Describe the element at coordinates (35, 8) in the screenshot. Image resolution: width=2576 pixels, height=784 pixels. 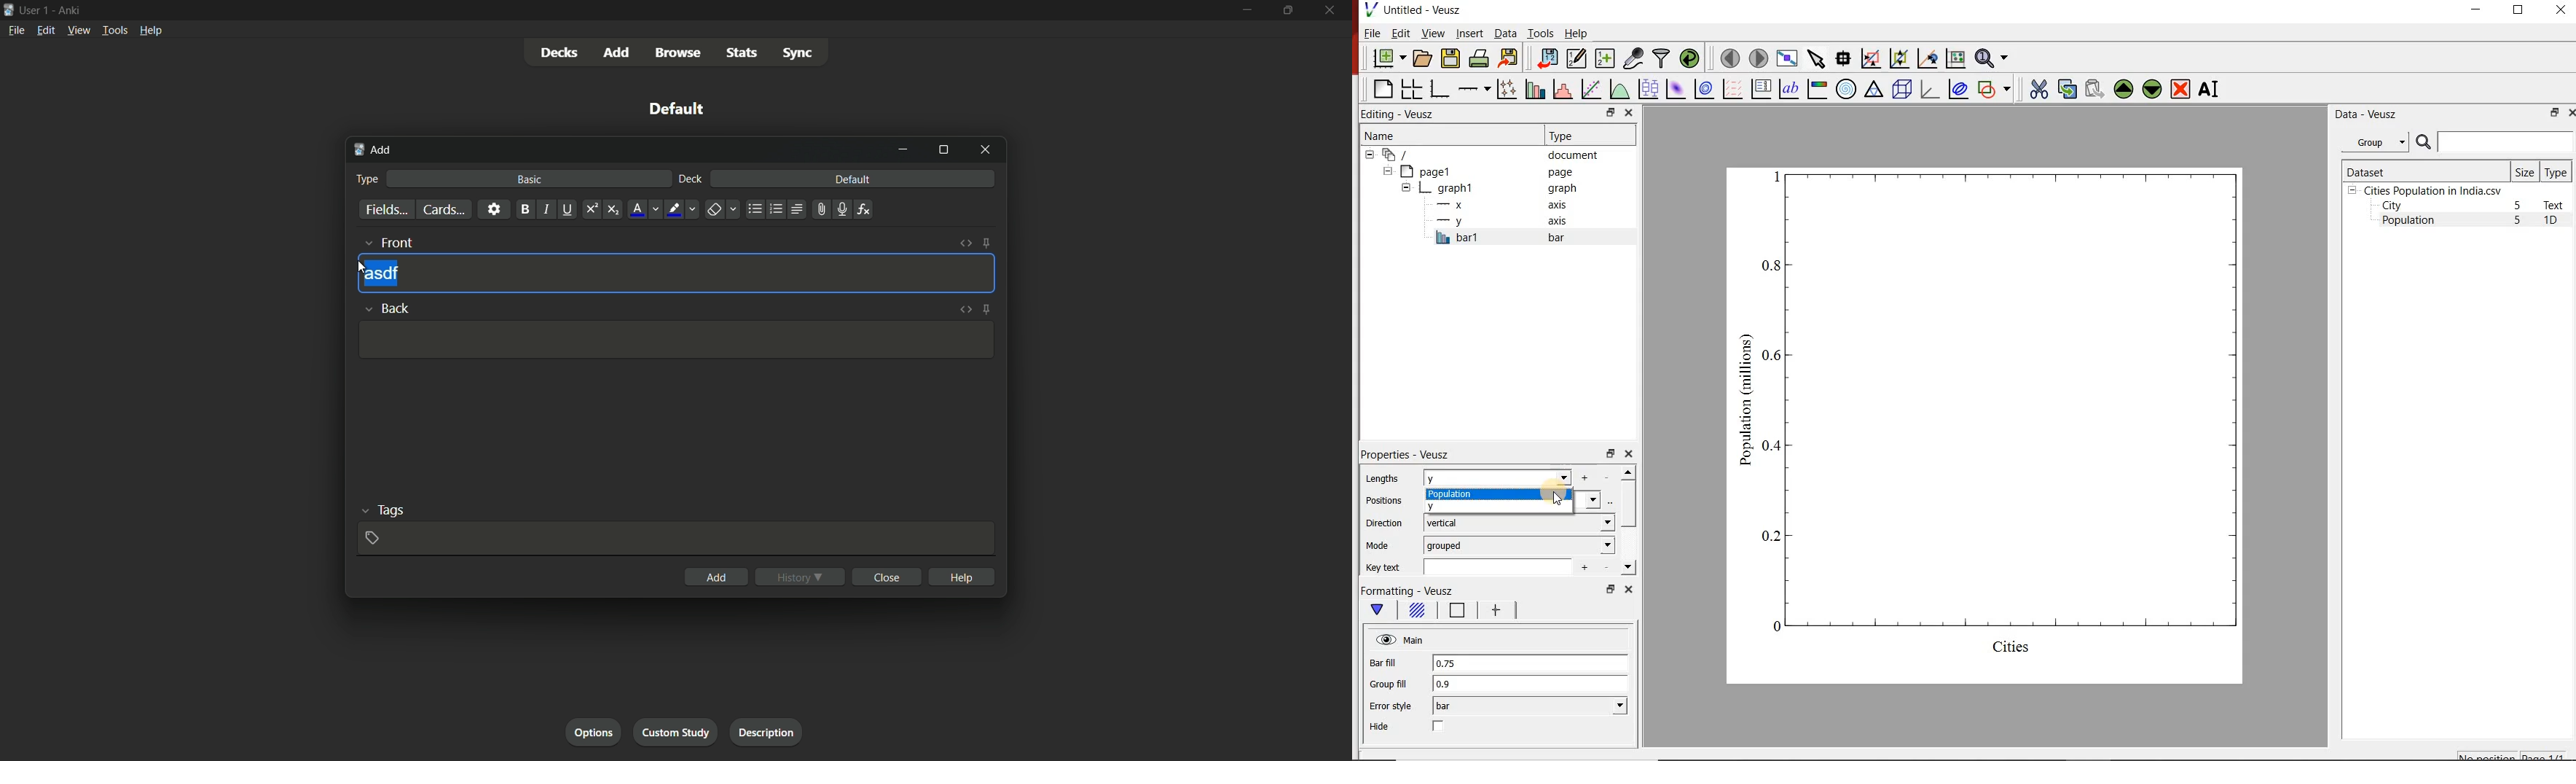
I see `user-1` at that location.